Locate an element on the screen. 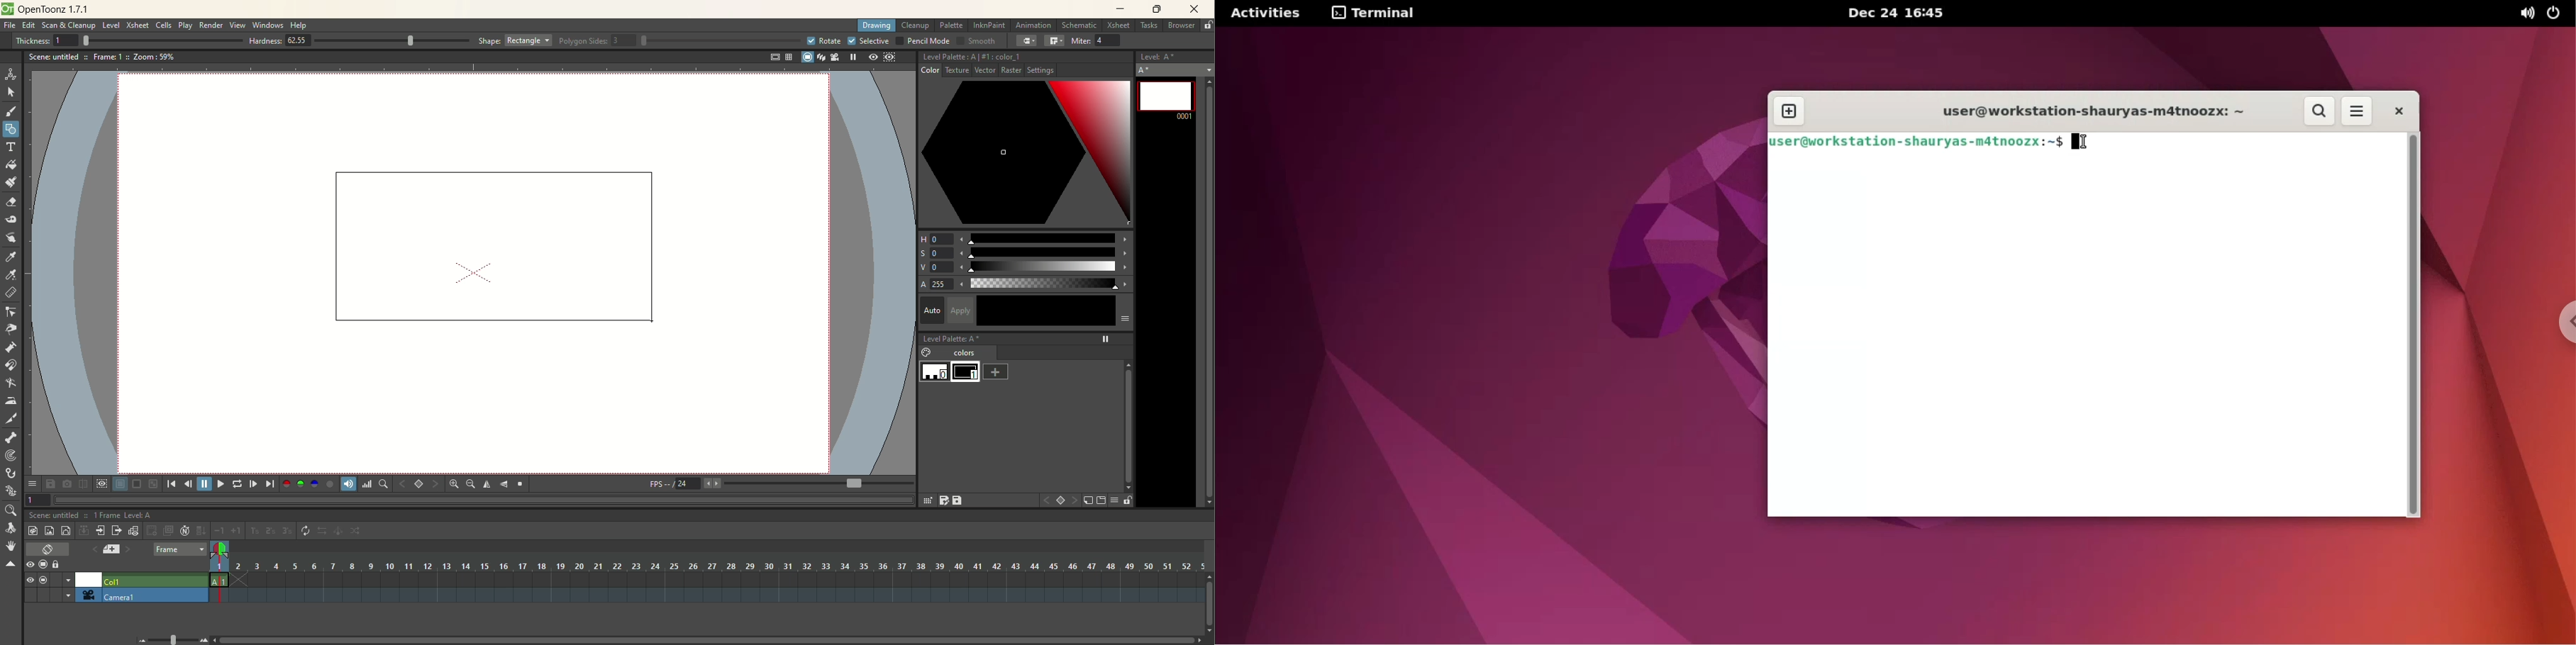 The width and height of the screenshot is (2576, 672). delete is located at coordinates (927, 500).